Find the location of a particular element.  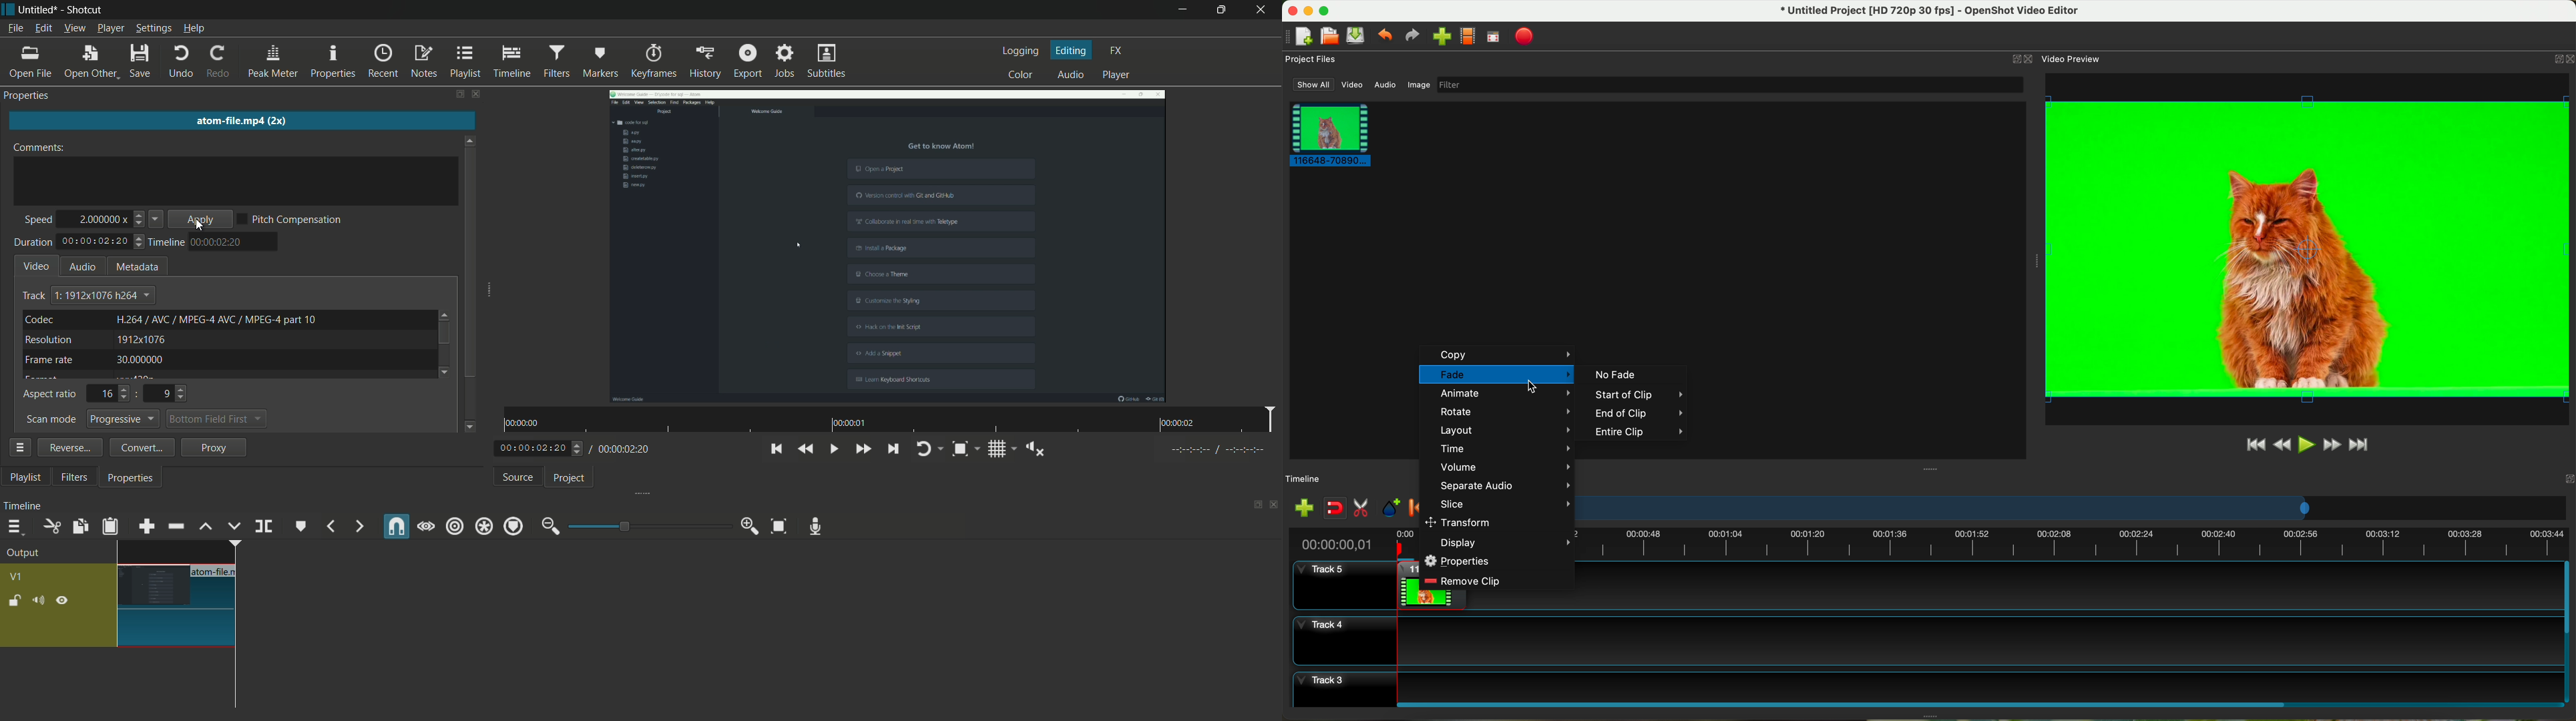

zoom out is located at coordinates (550, 526).